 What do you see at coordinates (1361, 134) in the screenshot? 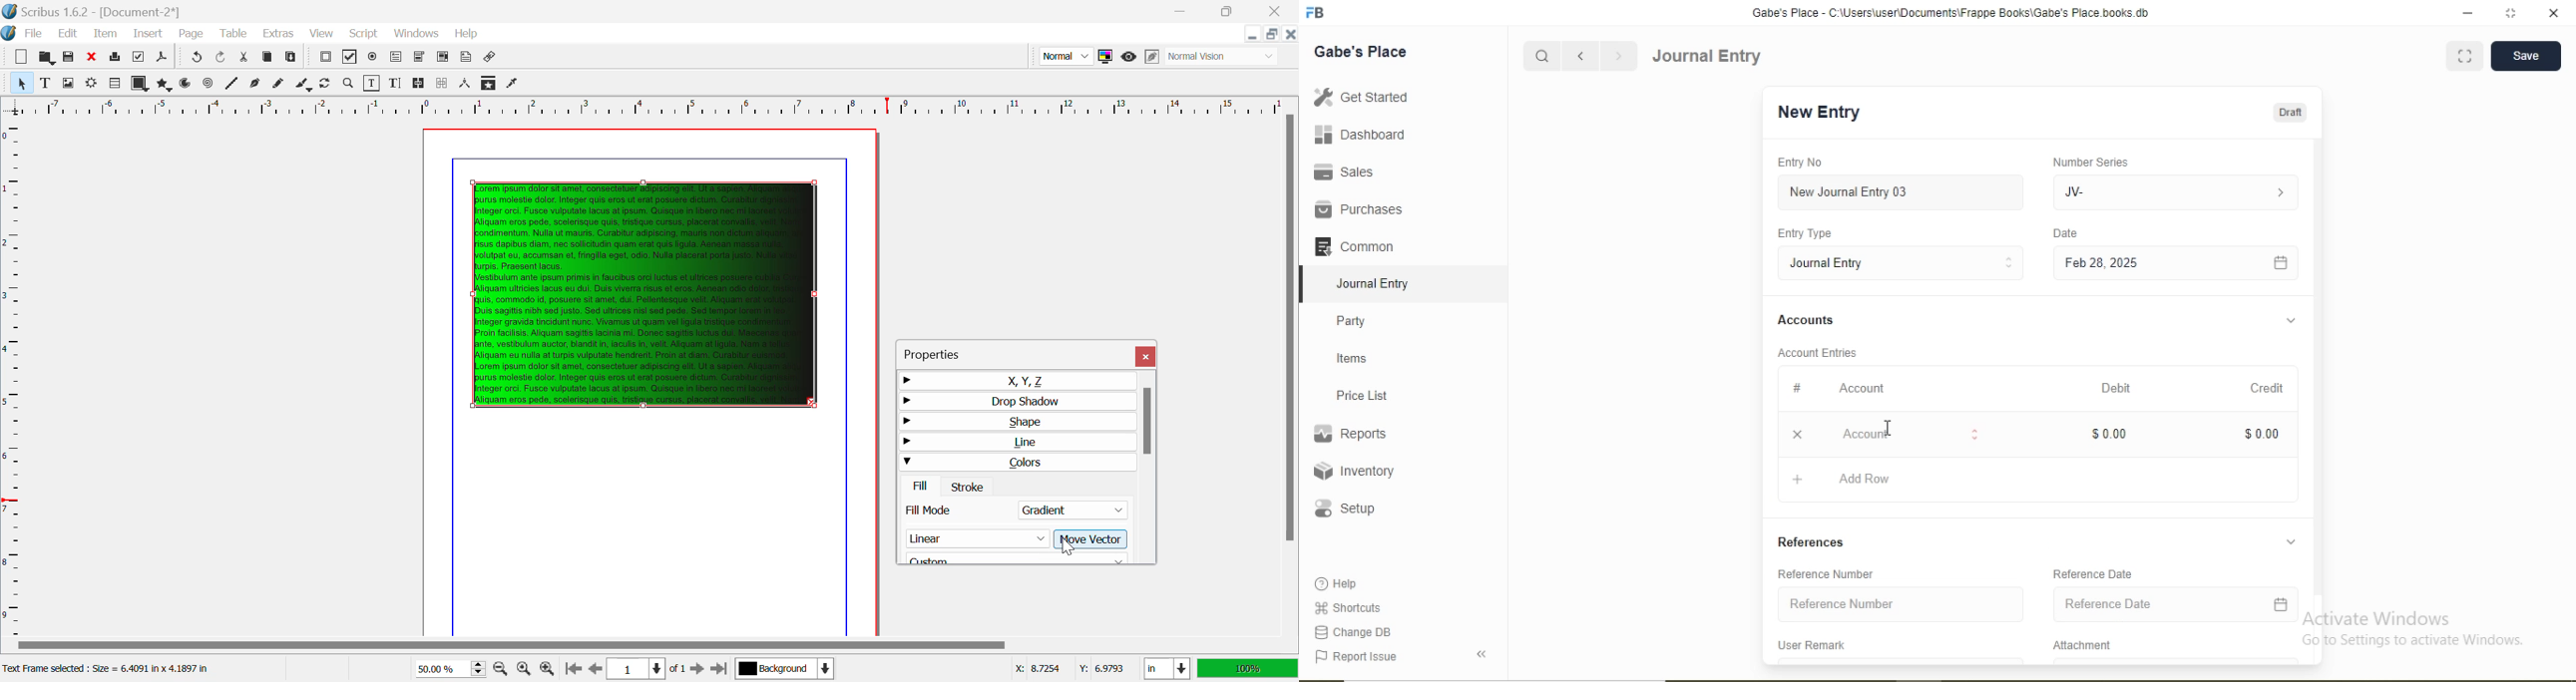
I see `Dashboard` at bounding box center [1361, 134].